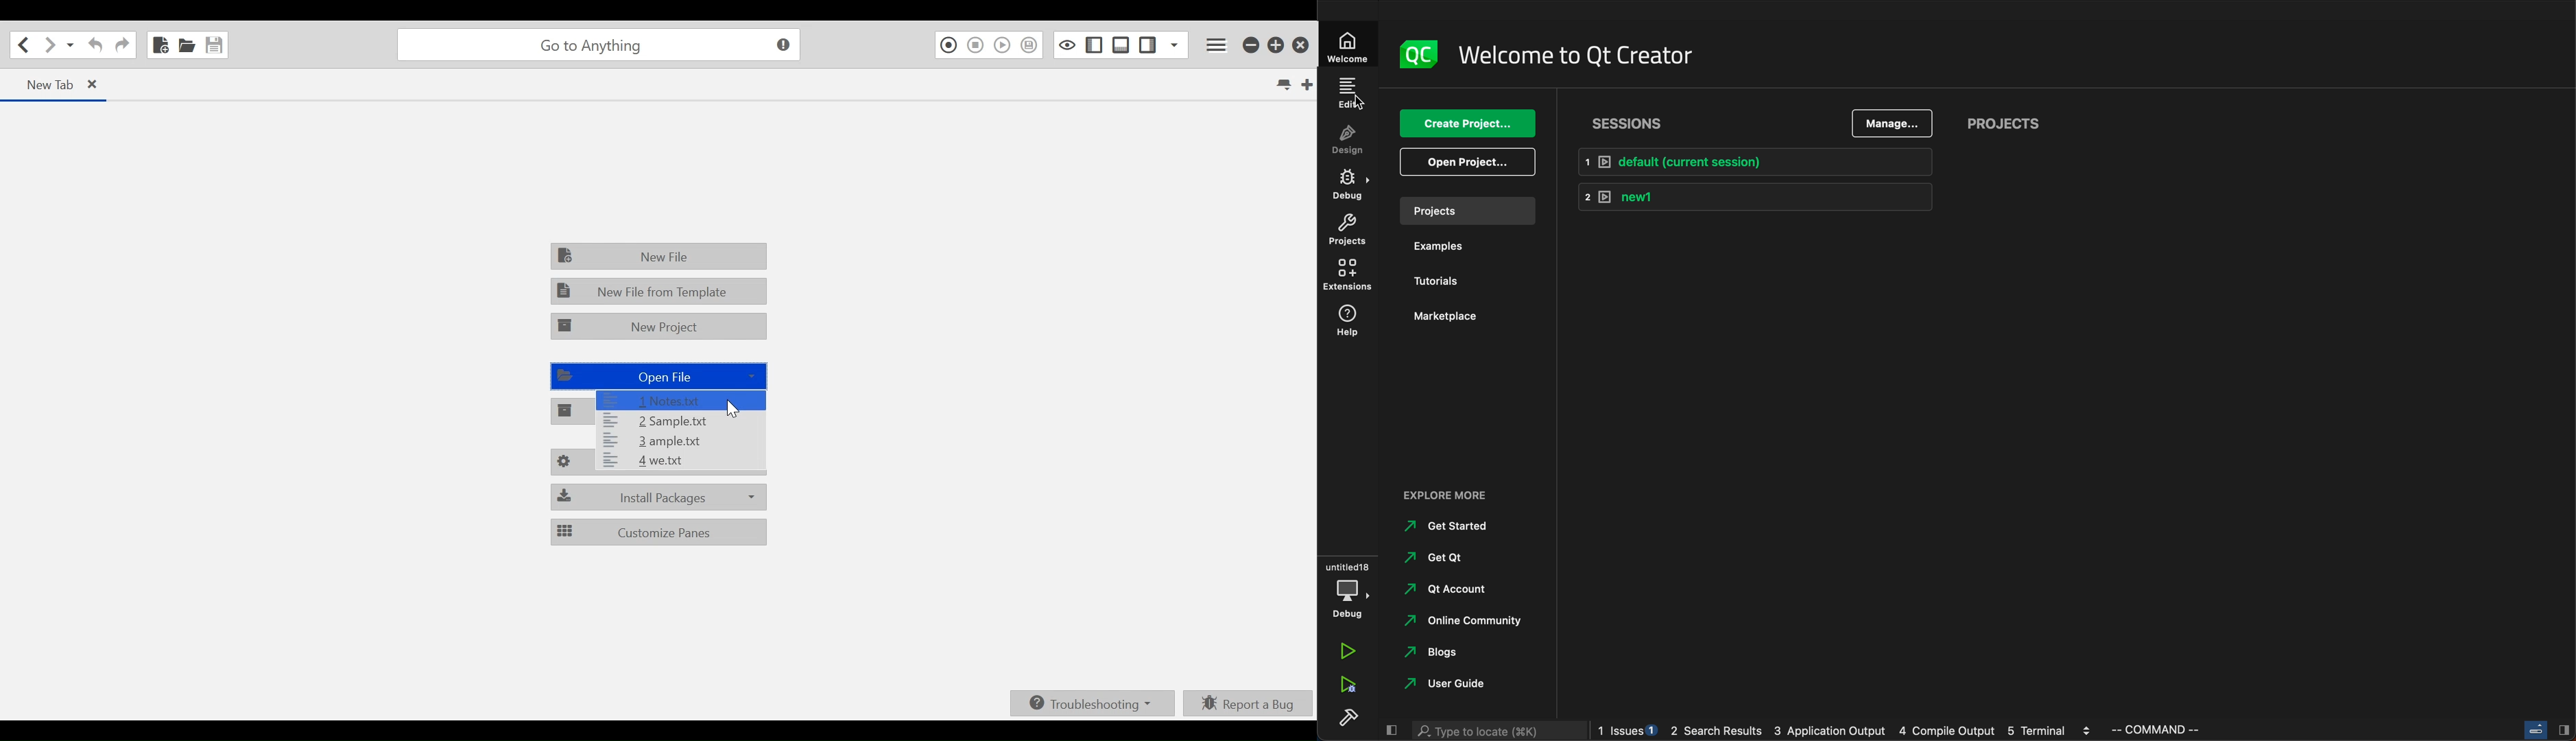  What do you see at coordinates (25, 45) in the screenshot?
I see `Go back one location` at bounding box center [25, 45].